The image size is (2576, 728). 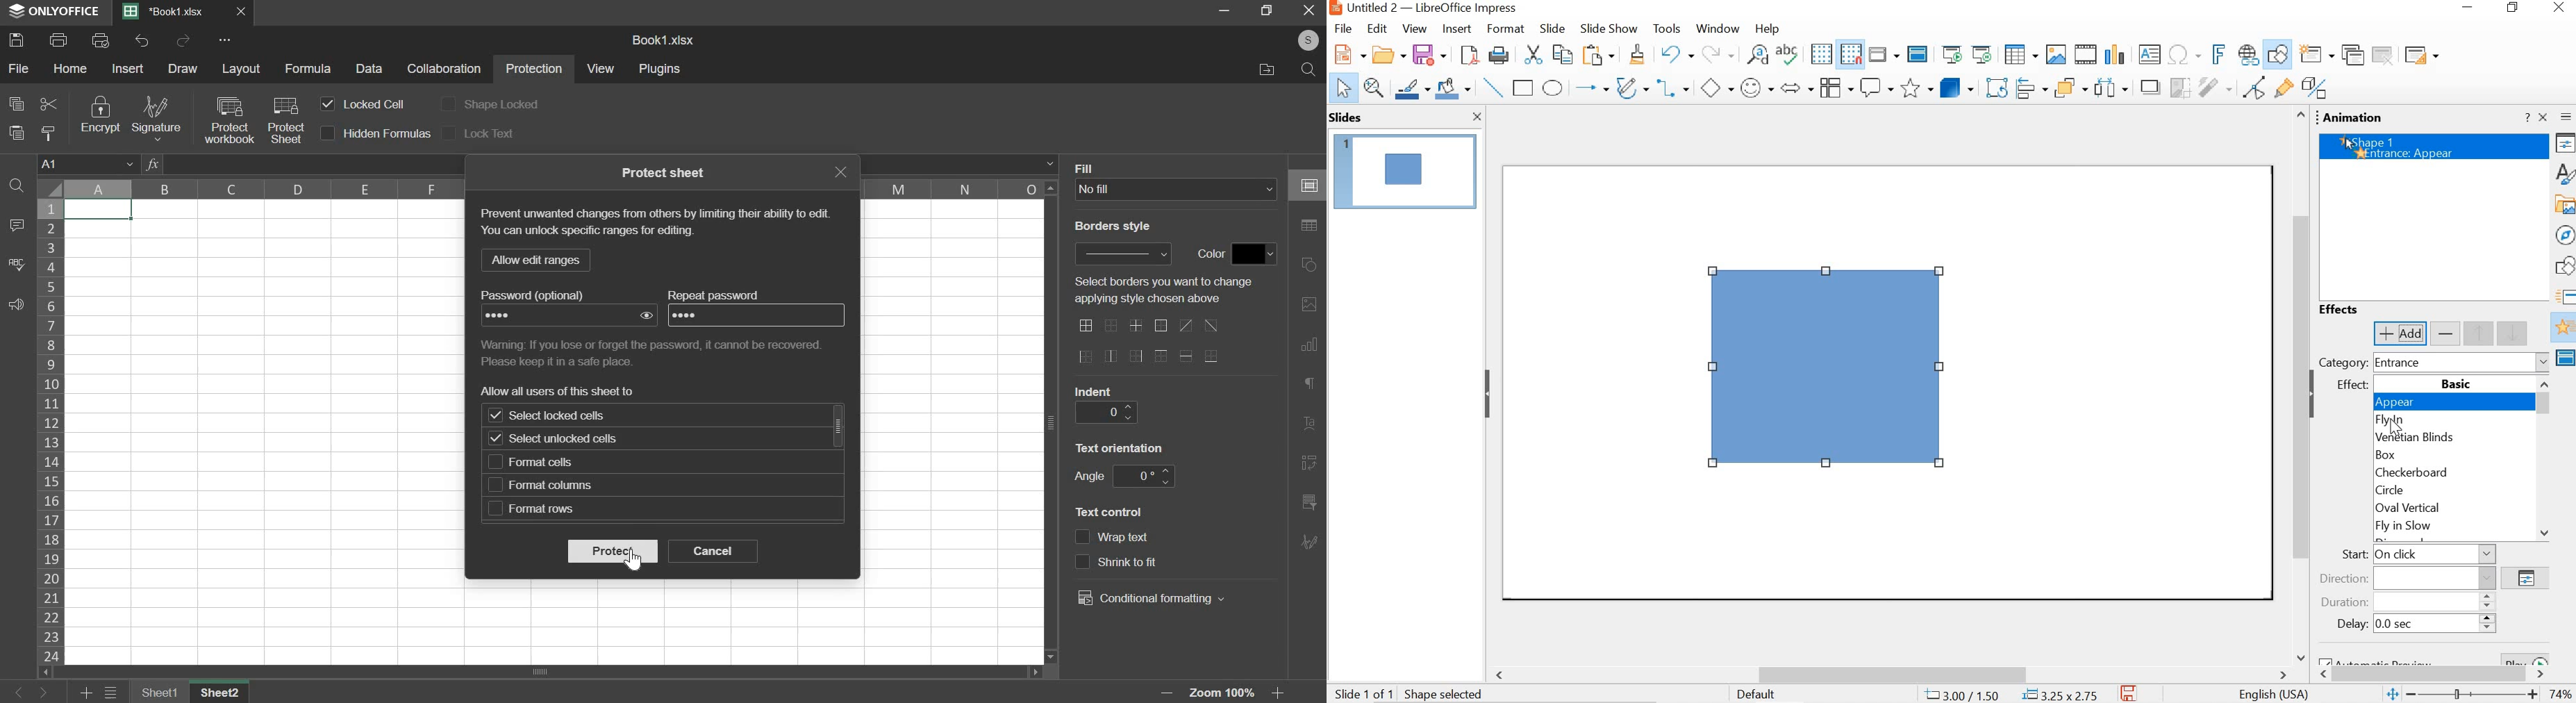 I want to click on checkbox, so click(x=1082, y=562).